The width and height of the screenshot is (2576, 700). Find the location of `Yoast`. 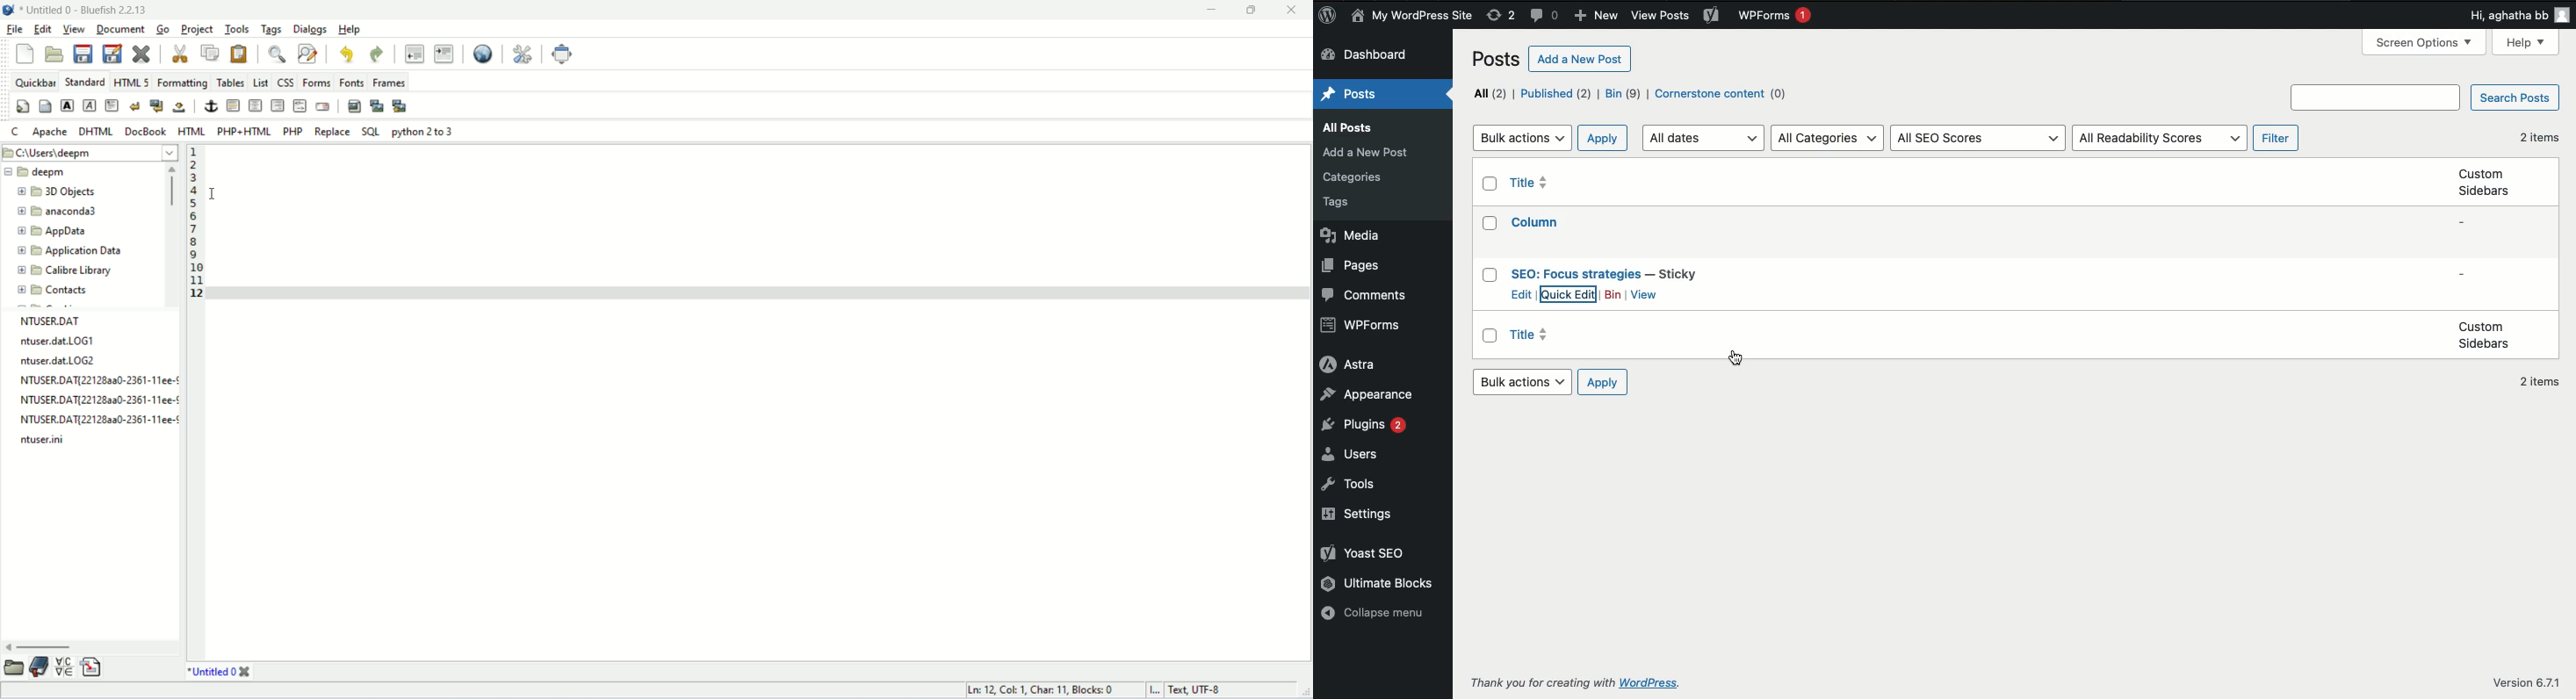

Yoast is located at coordinates (1711, 14).